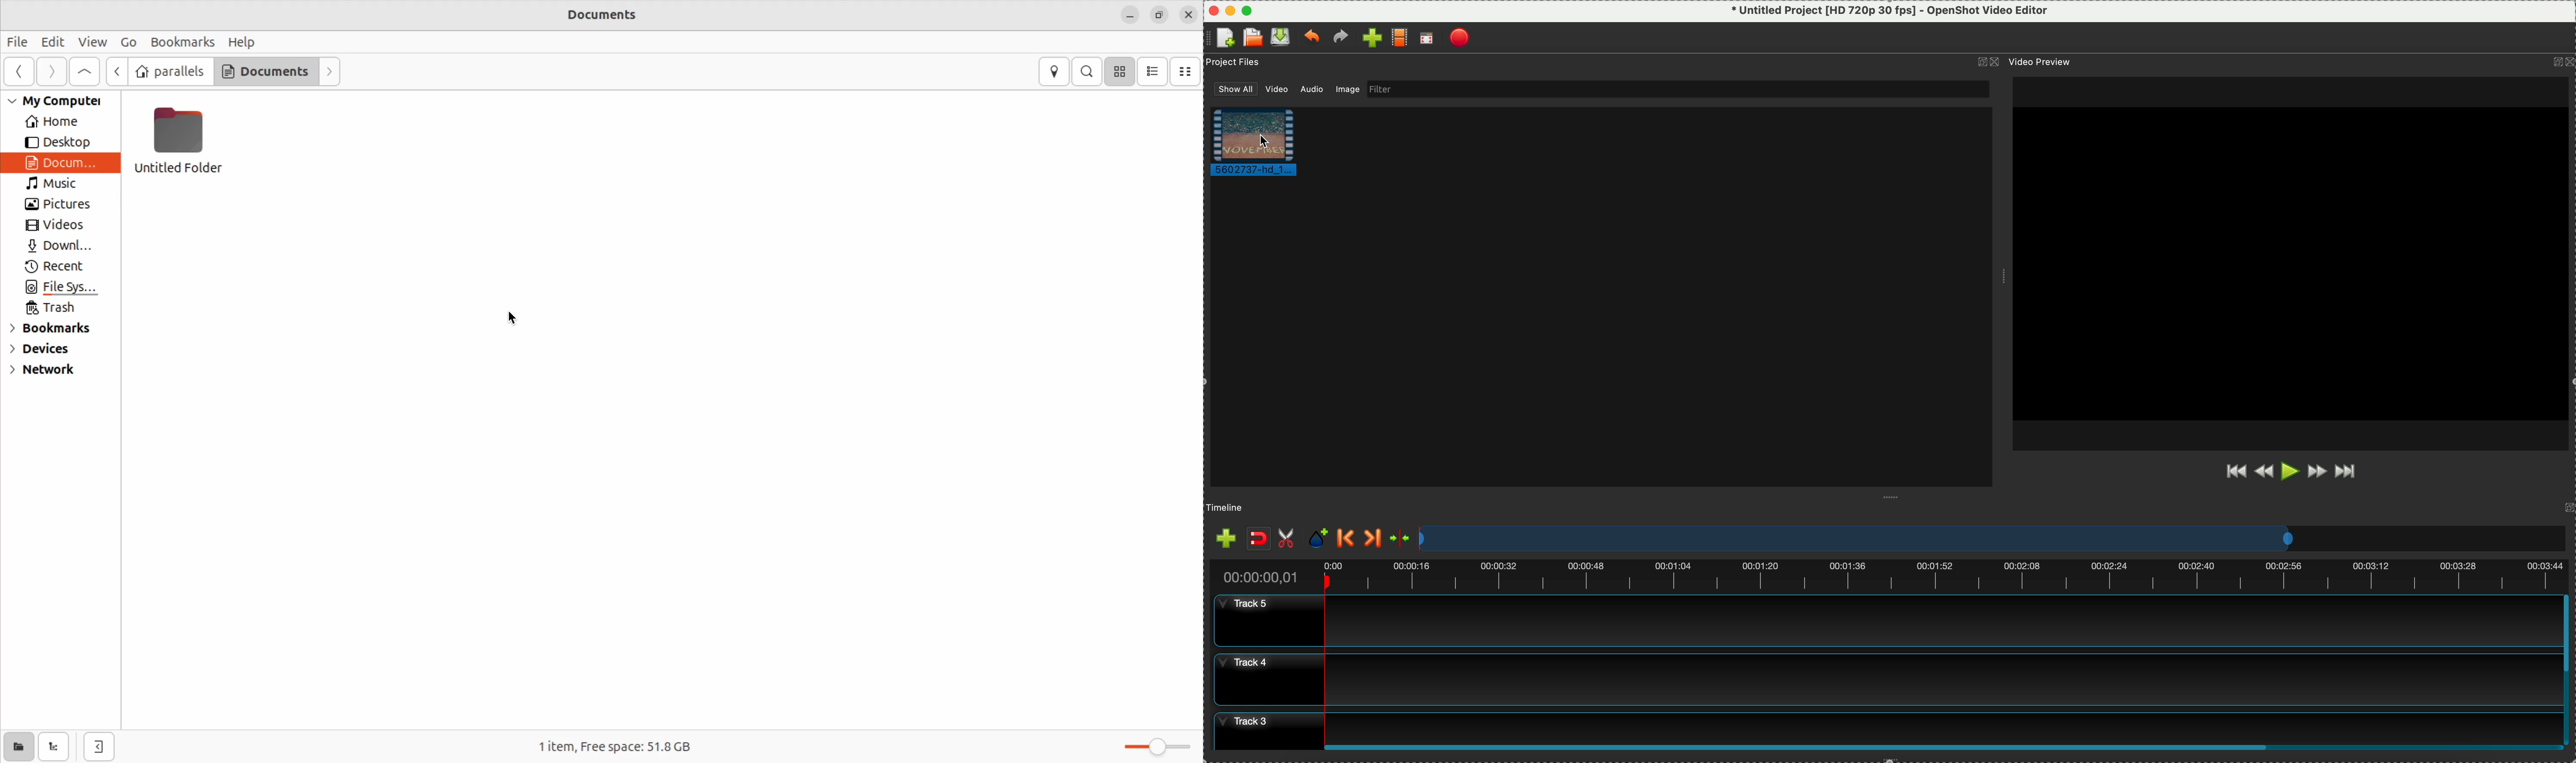 This screenshot has width=2576, height=784. Describe the element at coordinates (1309, 90) in the screenshot. I see `audio` at that location.